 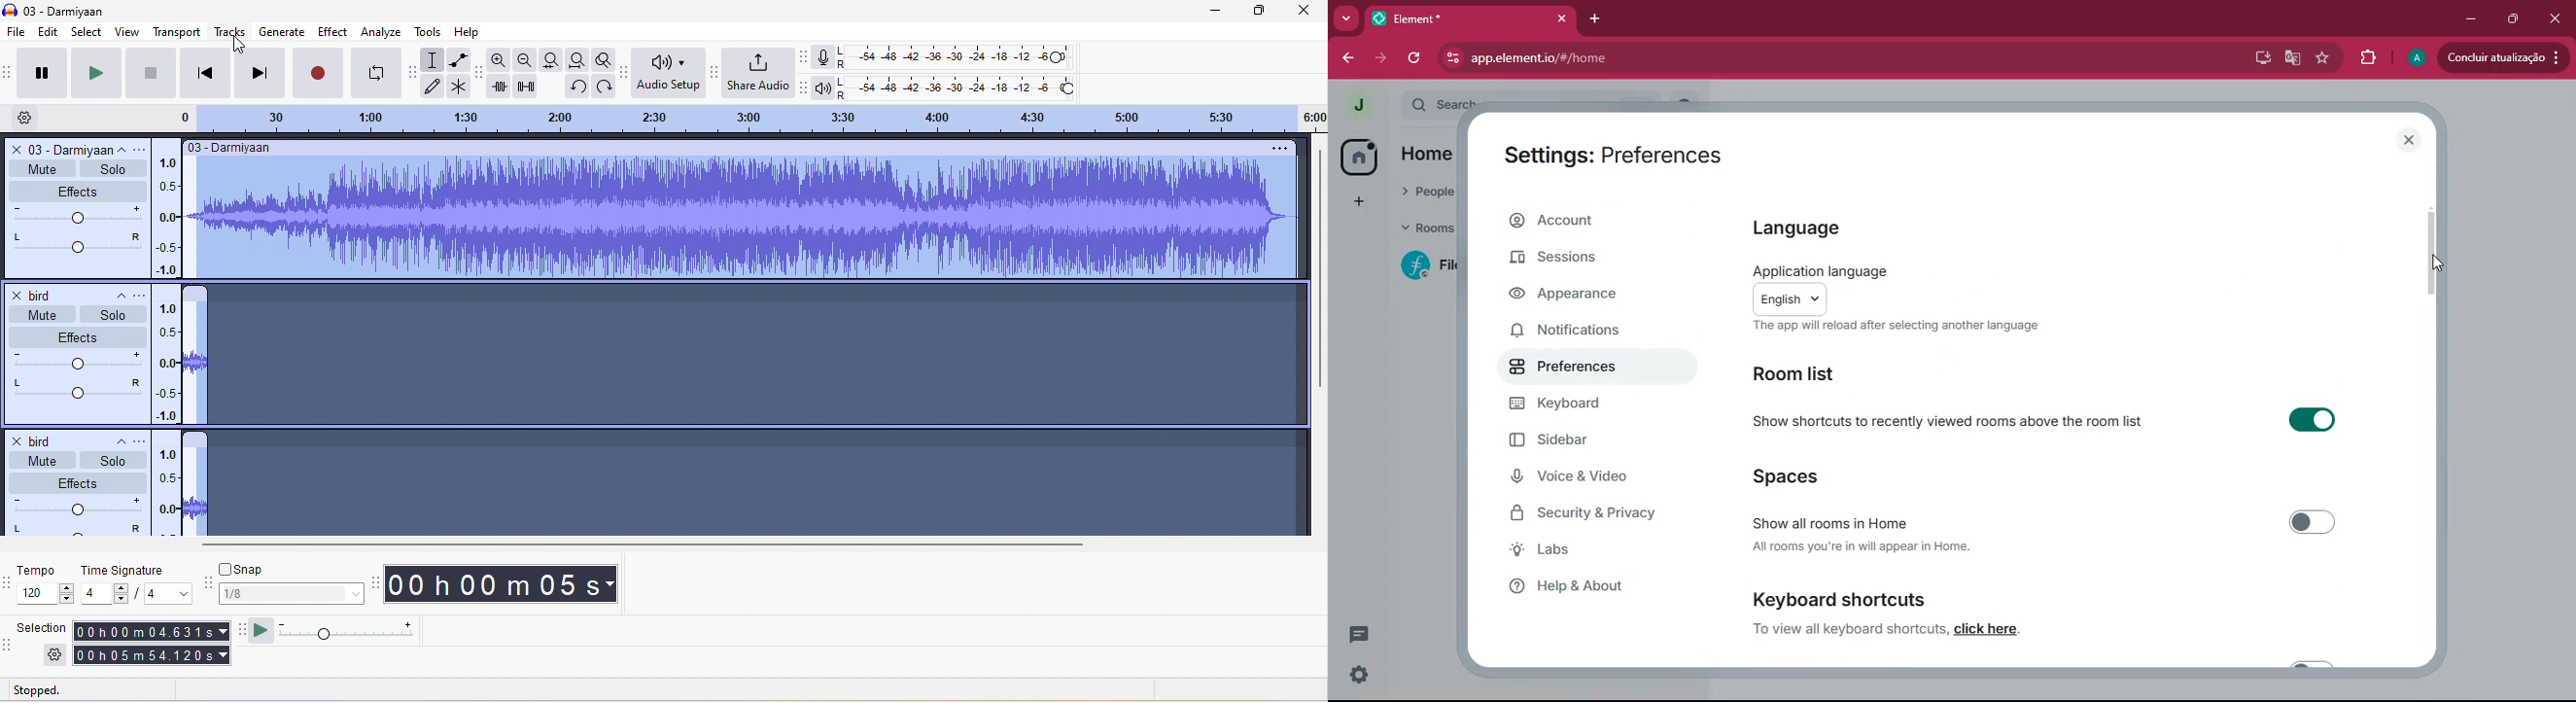 I want to click on language, so click(x=1800, y=229).